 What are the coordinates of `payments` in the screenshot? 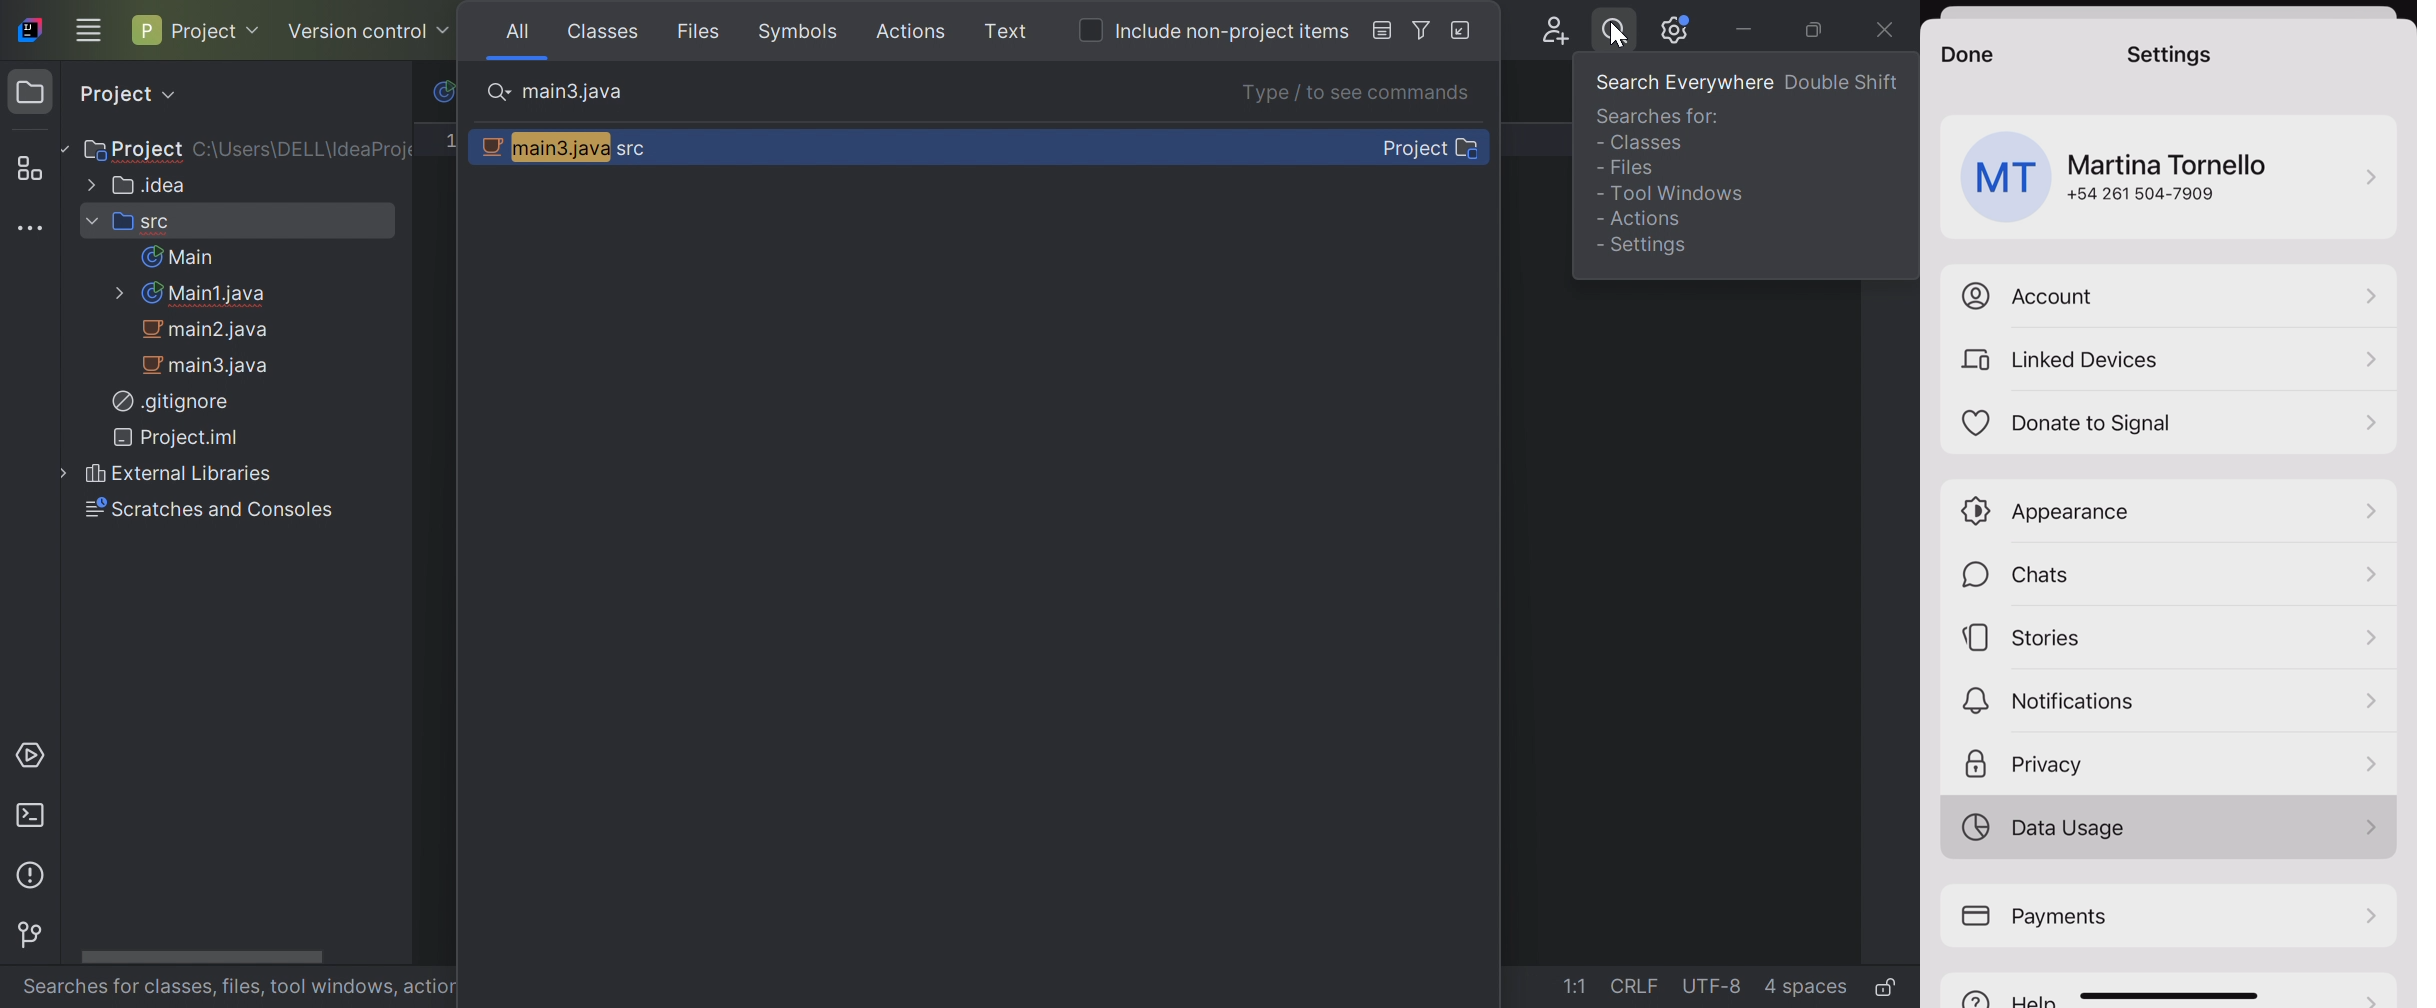 It's located at (2169, 915).